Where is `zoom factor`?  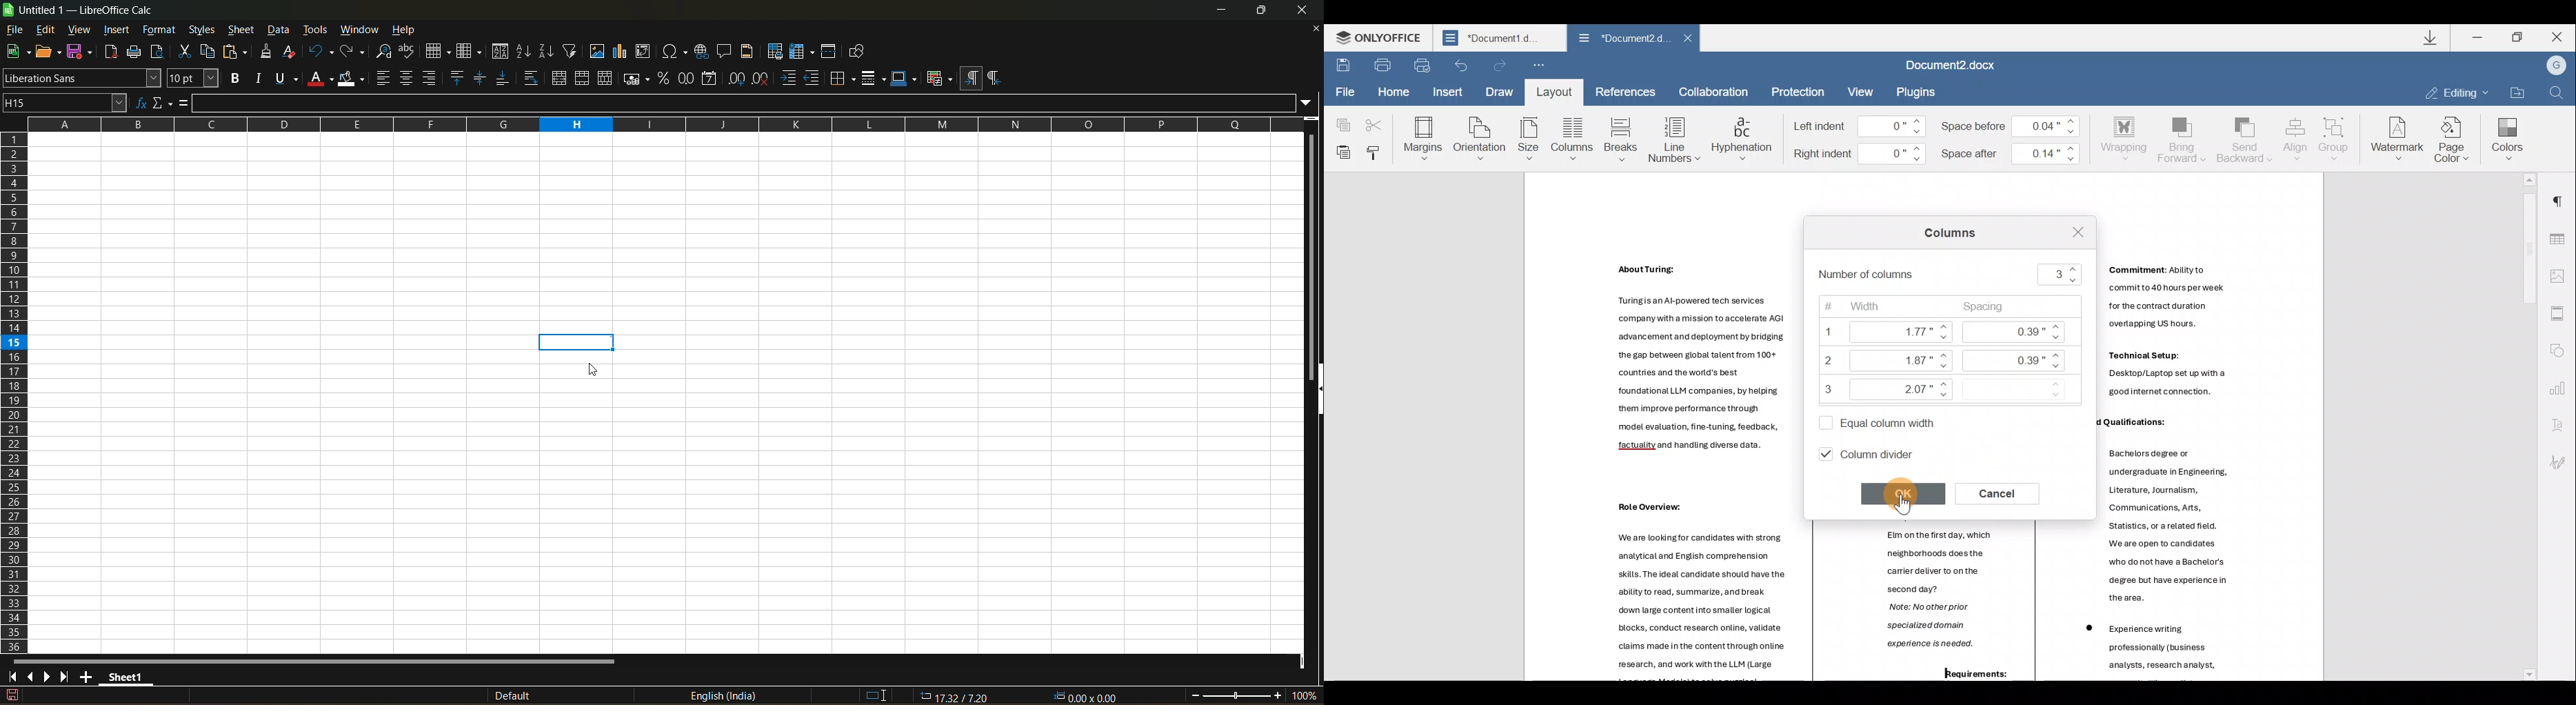 zoom factor is located at coordinates (1254, 695).